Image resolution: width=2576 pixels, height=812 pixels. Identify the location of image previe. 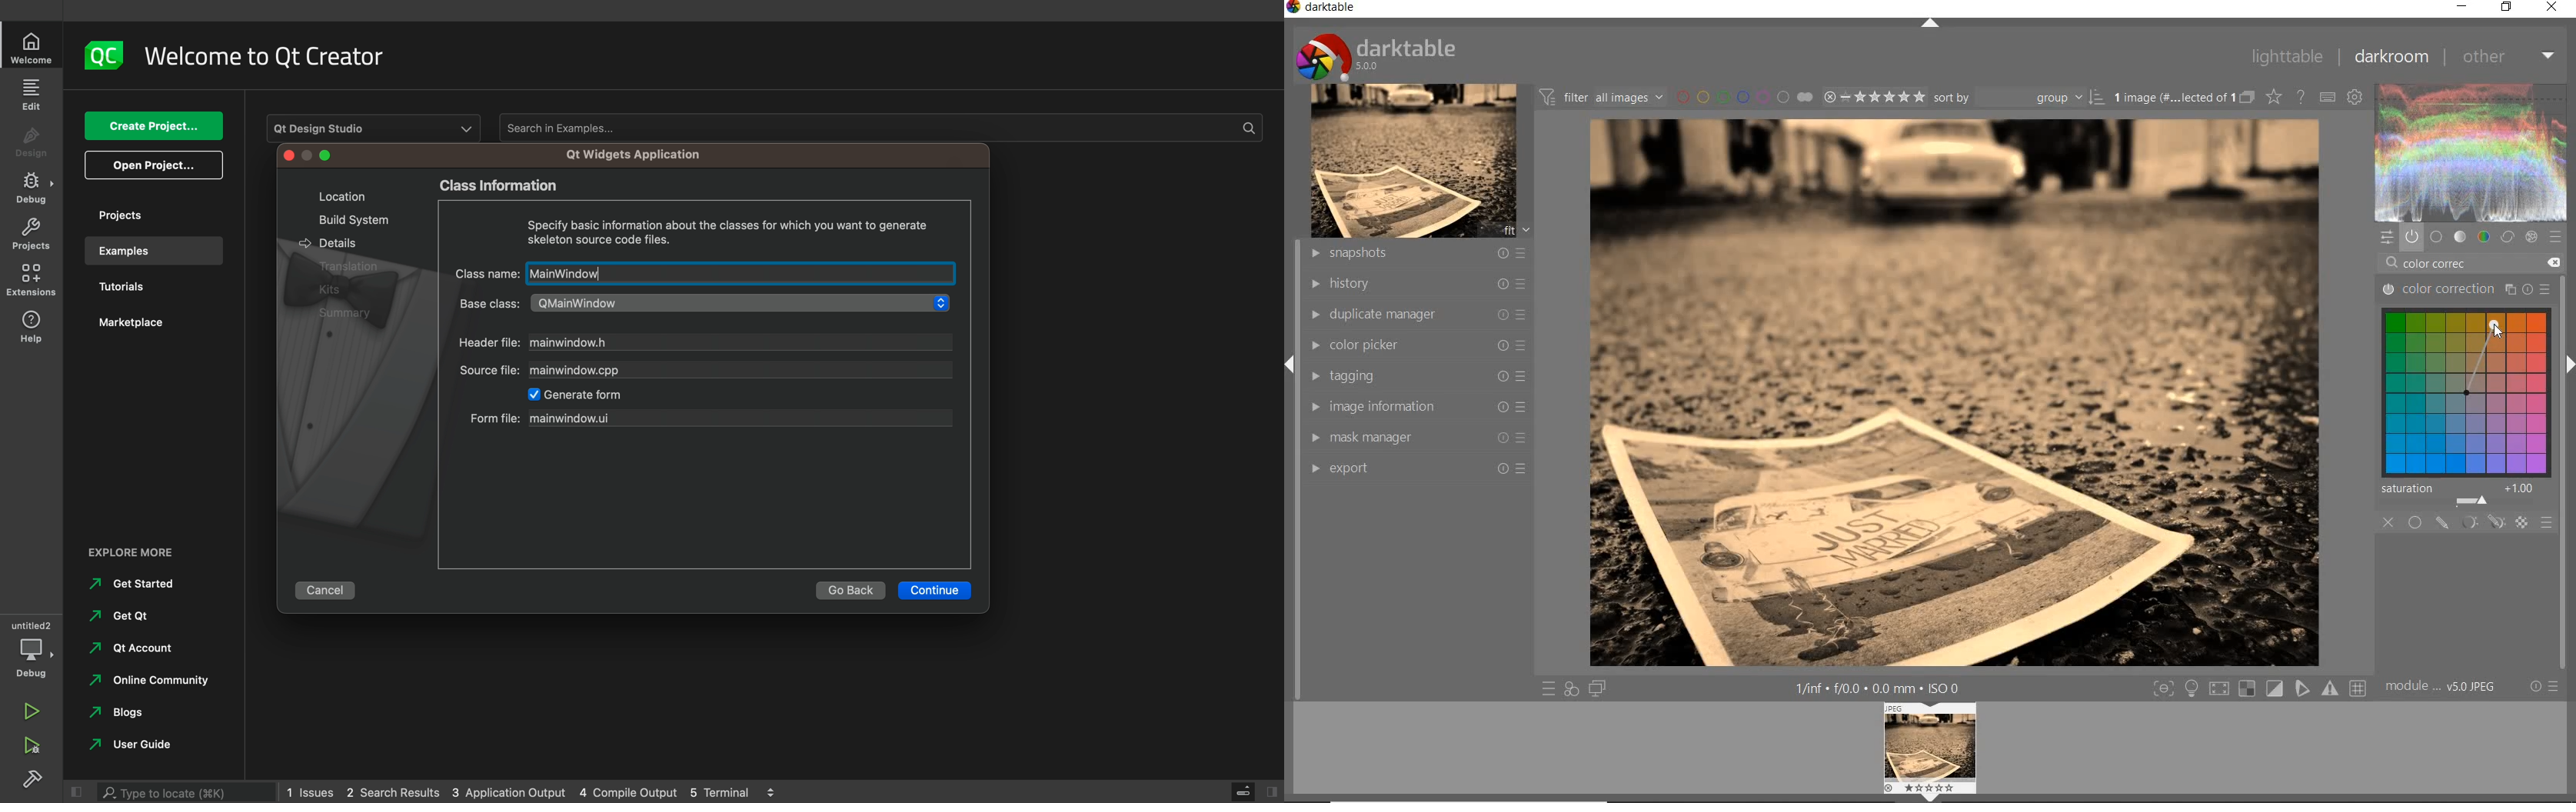
(1931, 752).